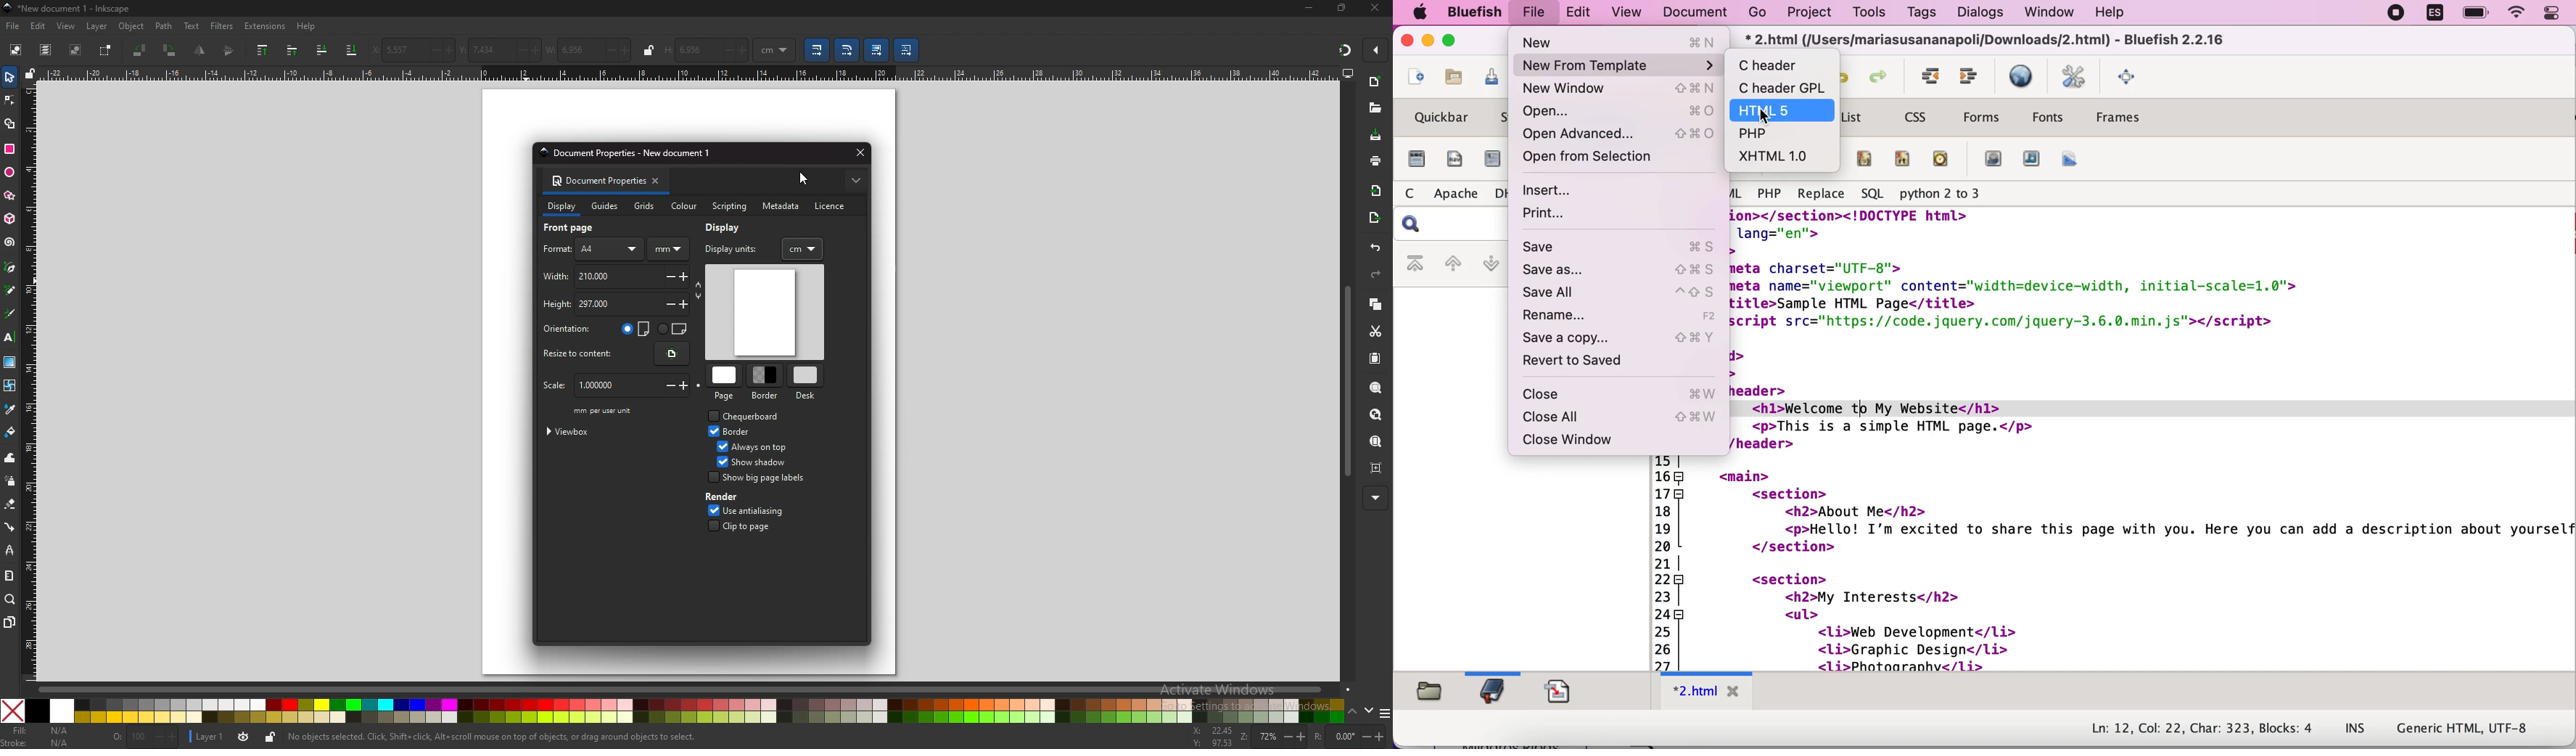 Image resolution: width=2576 pixels, height=756 pixels. What do you see at coordinates (448, 51) in the screenshot?
I see `+` at bounding box center [448, 51].